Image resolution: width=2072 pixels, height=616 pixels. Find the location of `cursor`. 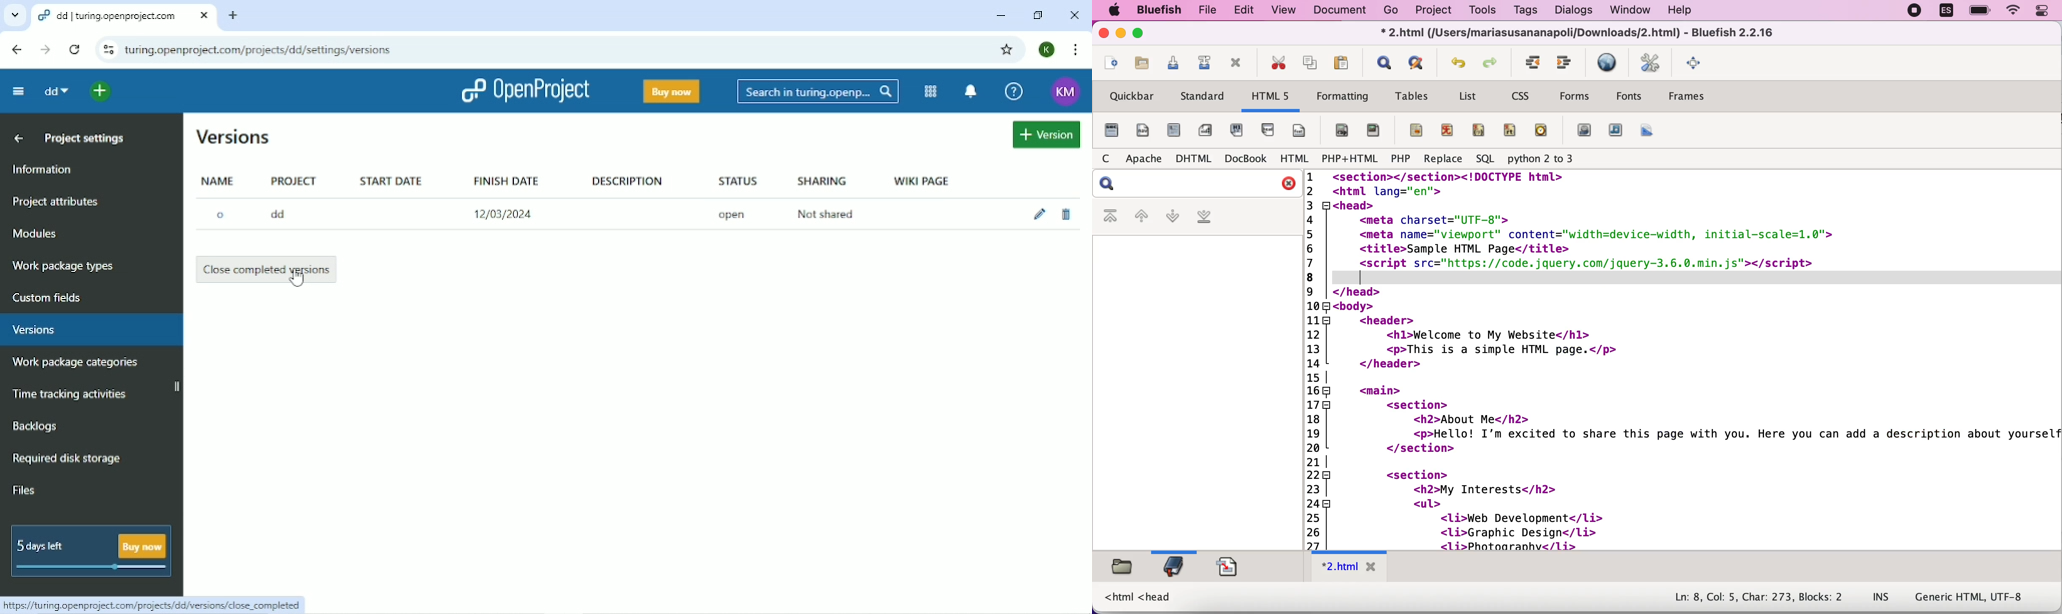

cursor is located at coordinates (297, 277).